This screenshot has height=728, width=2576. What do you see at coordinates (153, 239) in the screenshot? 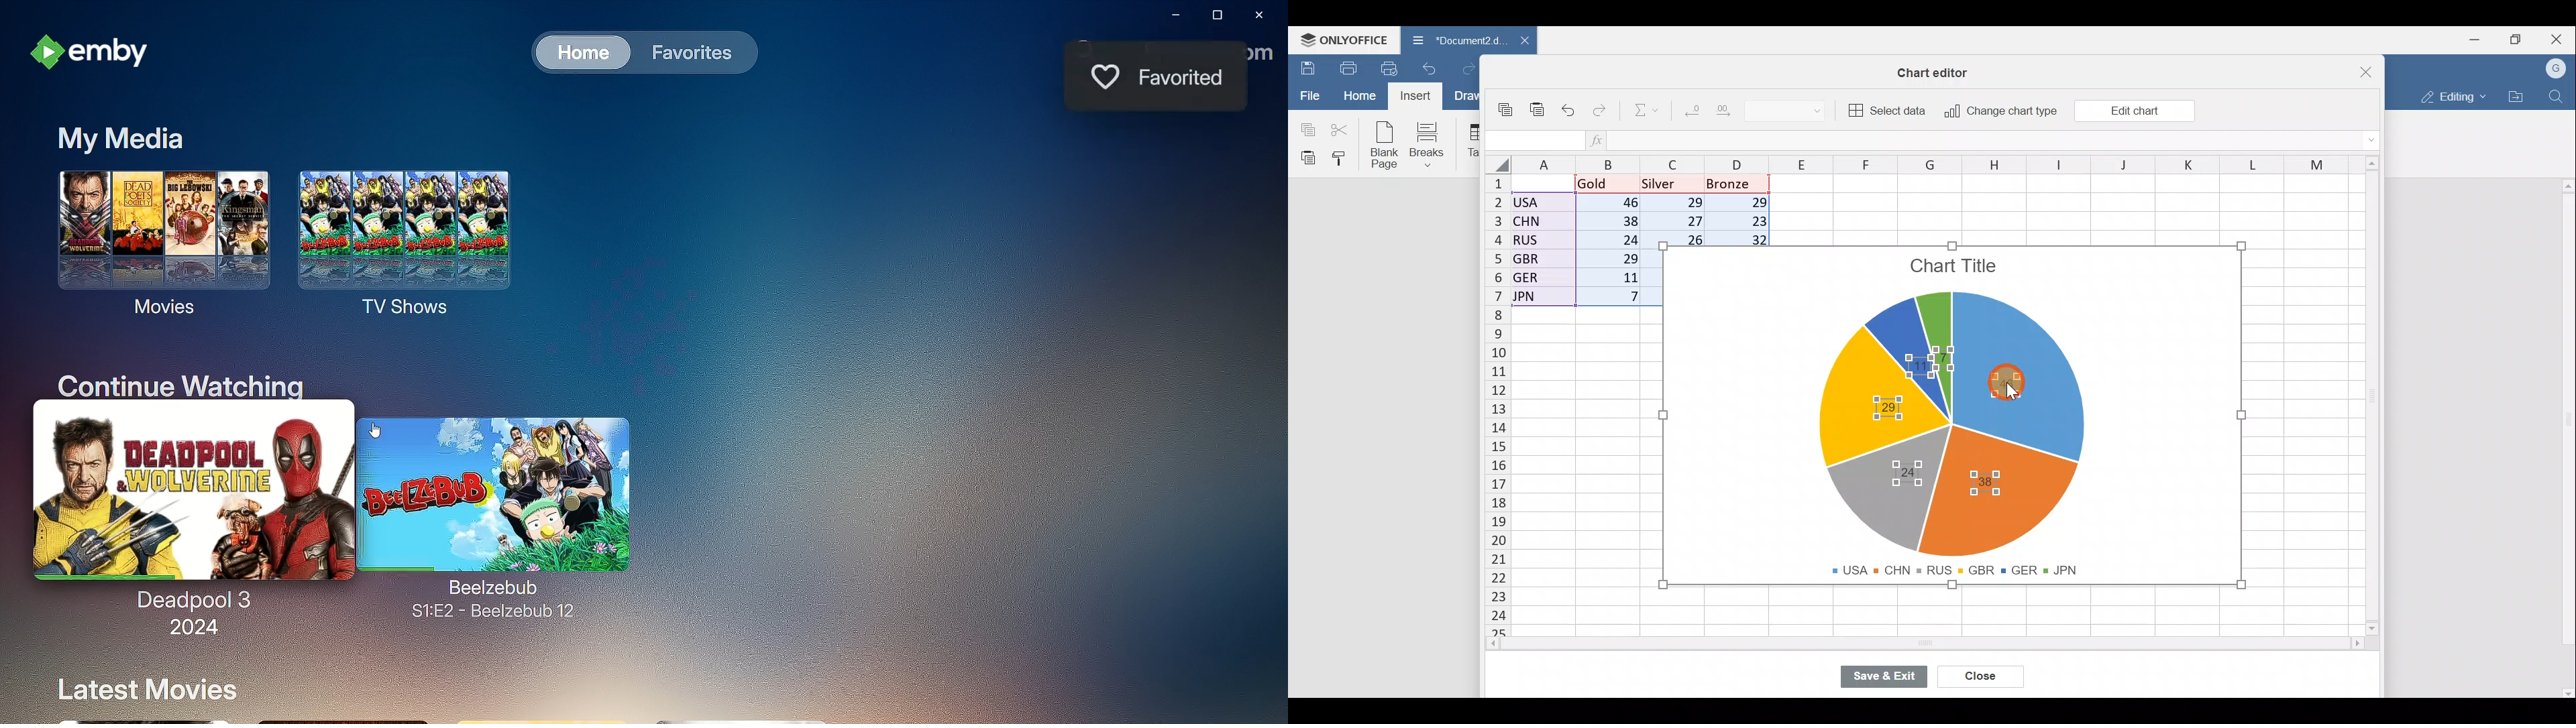
I see `Movies` at bounding box center [153, 239].